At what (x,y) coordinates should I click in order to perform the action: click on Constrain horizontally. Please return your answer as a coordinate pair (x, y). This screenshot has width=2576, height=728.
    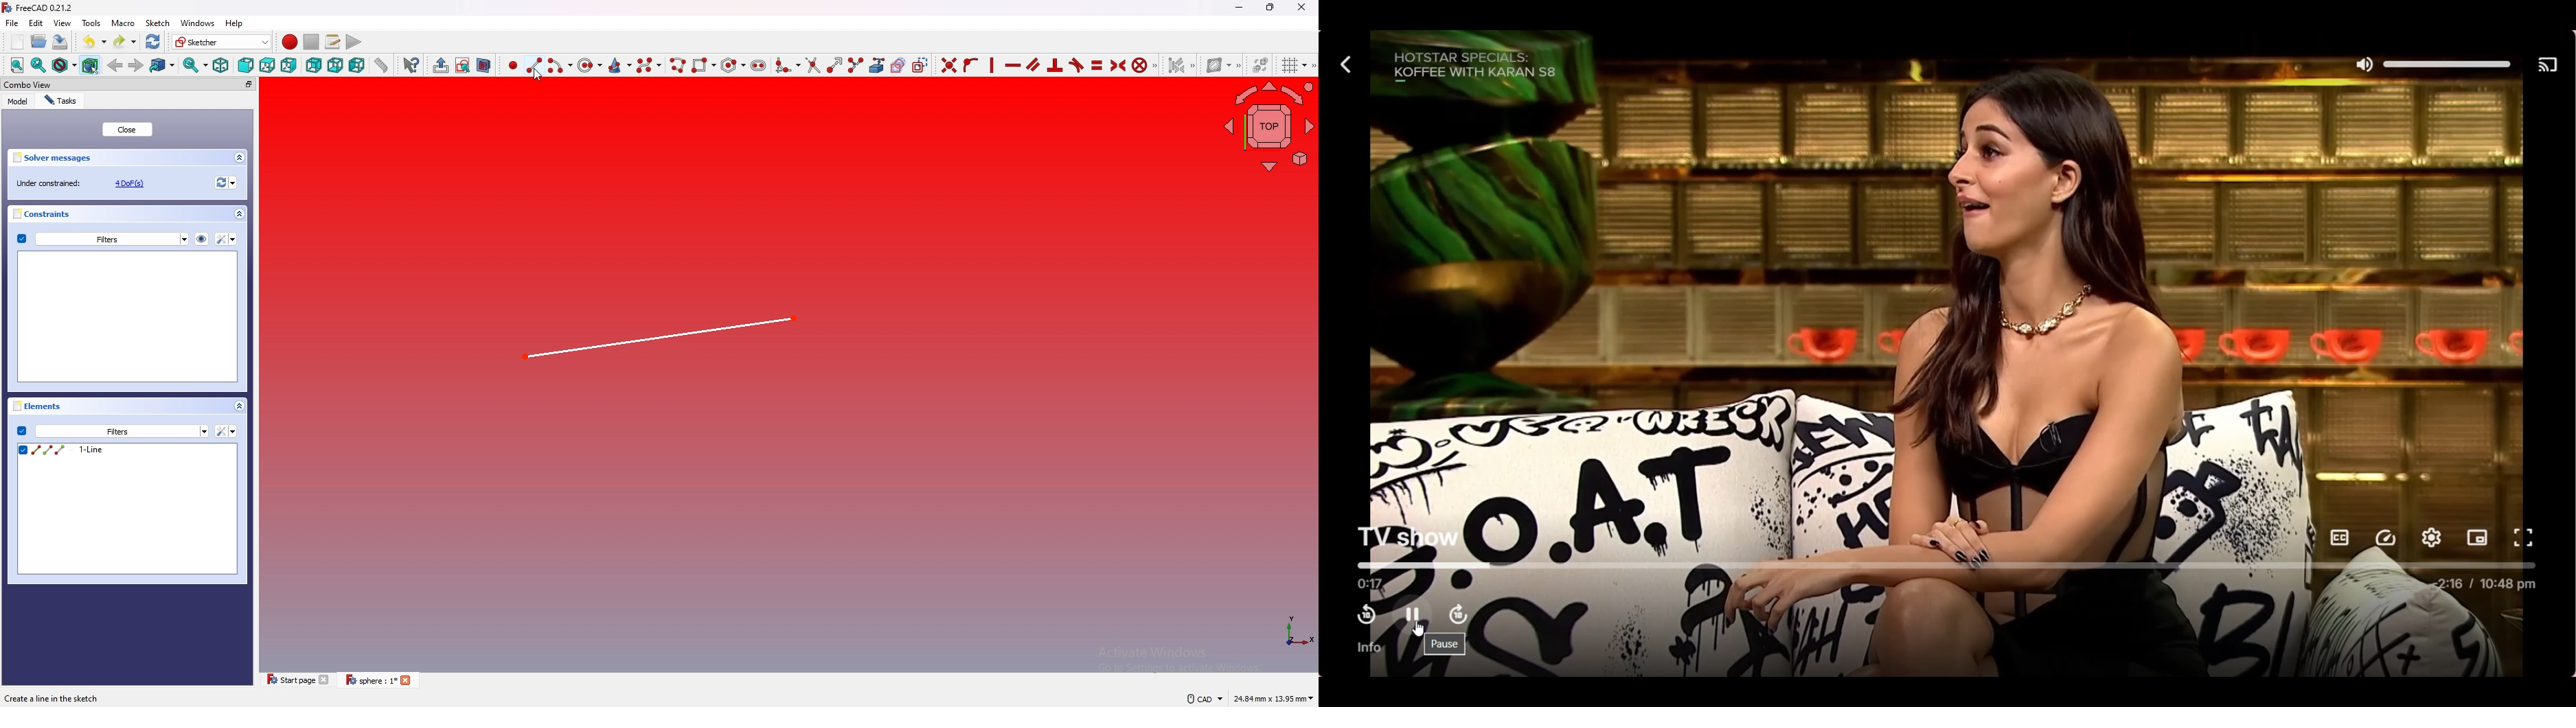
    Looking at the image, I should click on (1012, 65).